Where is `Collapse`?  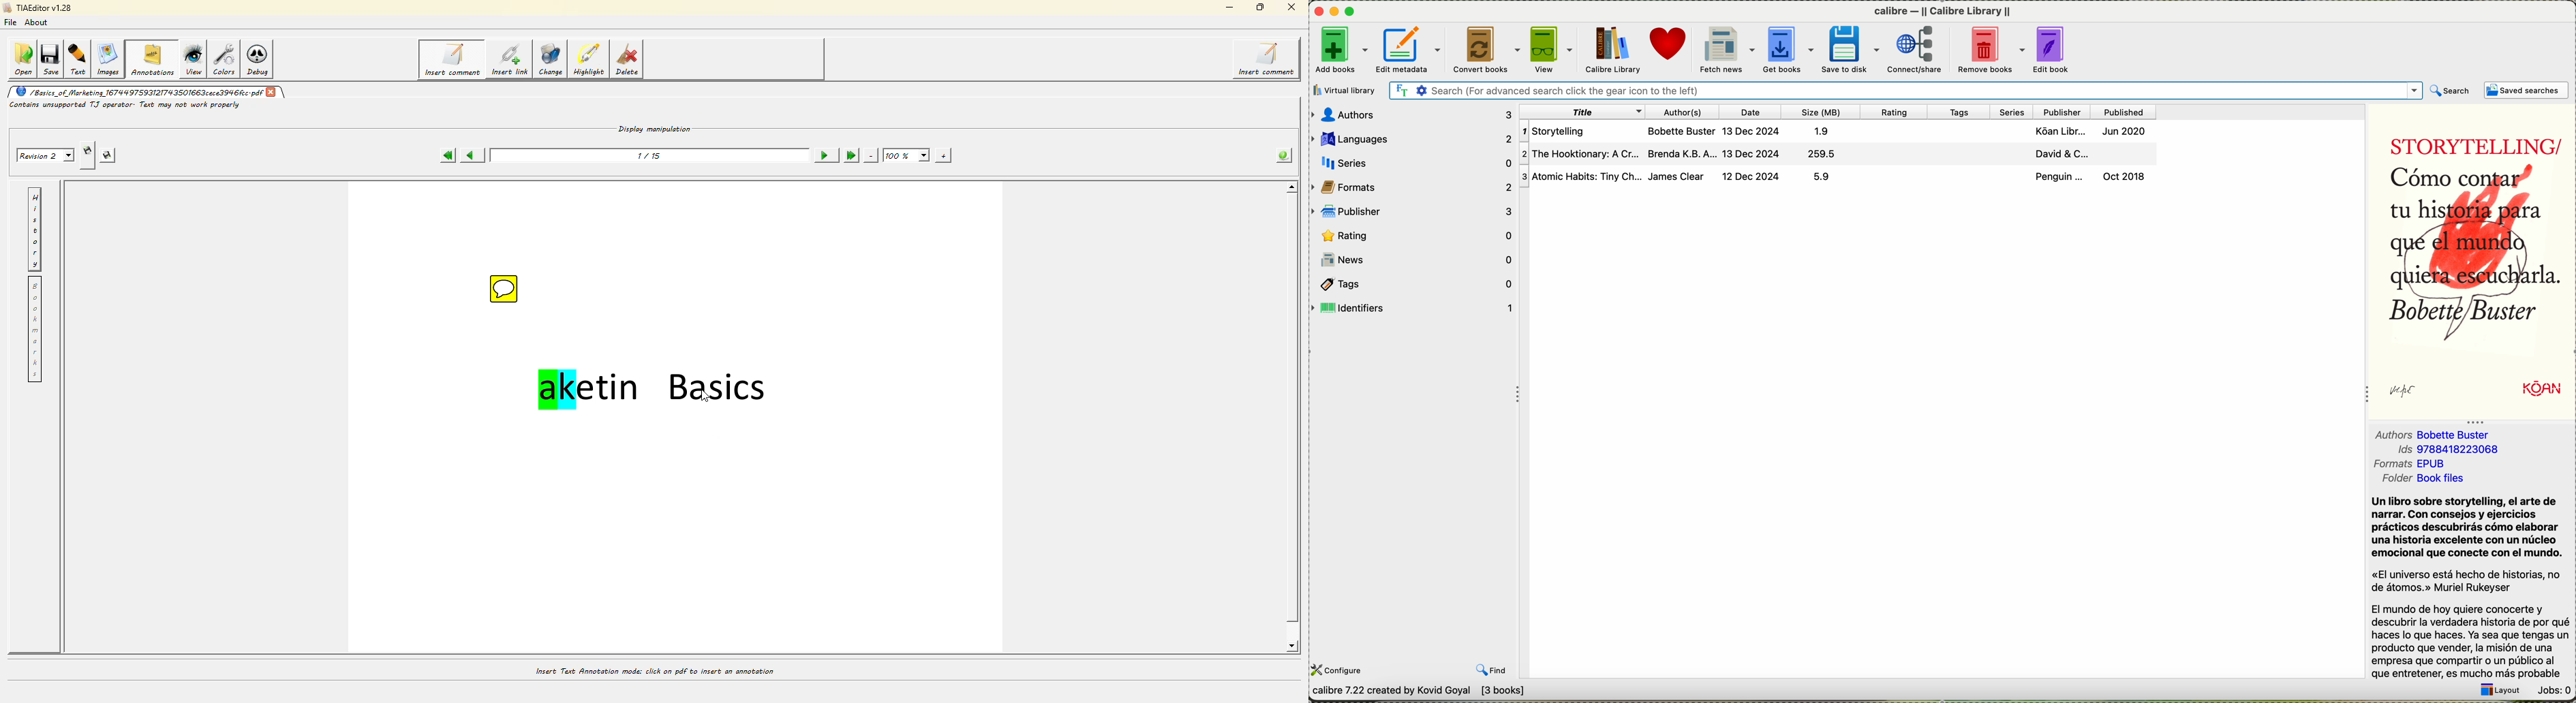 Collapse is located at coordinates (2475, 421).